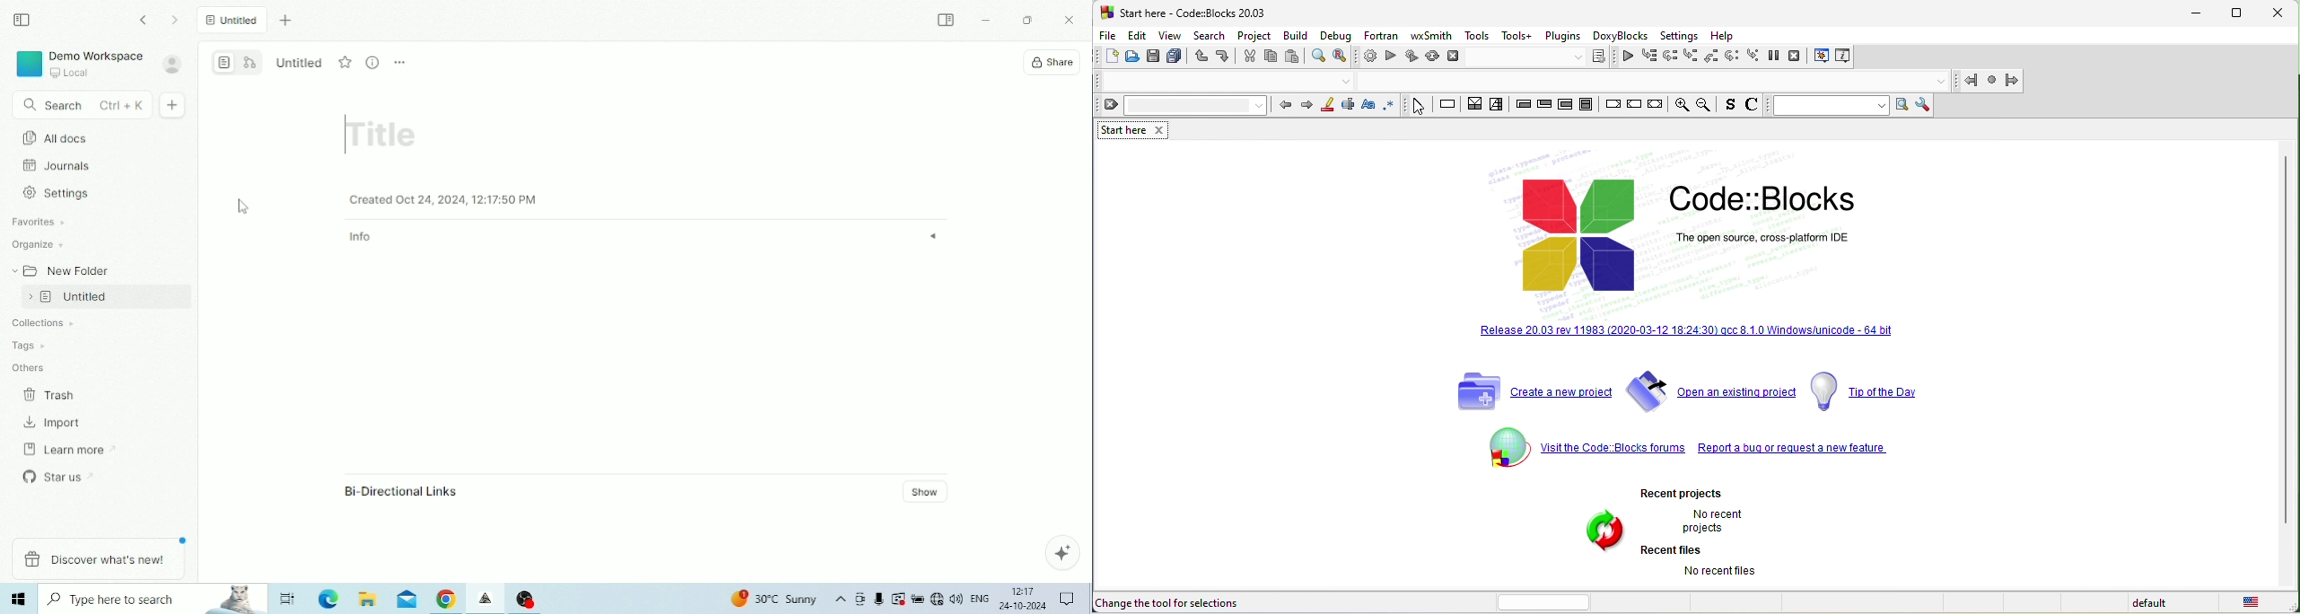 Image resolution: width=2324 pixels, height=616 pixels. I want to click on use regex, so click(1392, 106).